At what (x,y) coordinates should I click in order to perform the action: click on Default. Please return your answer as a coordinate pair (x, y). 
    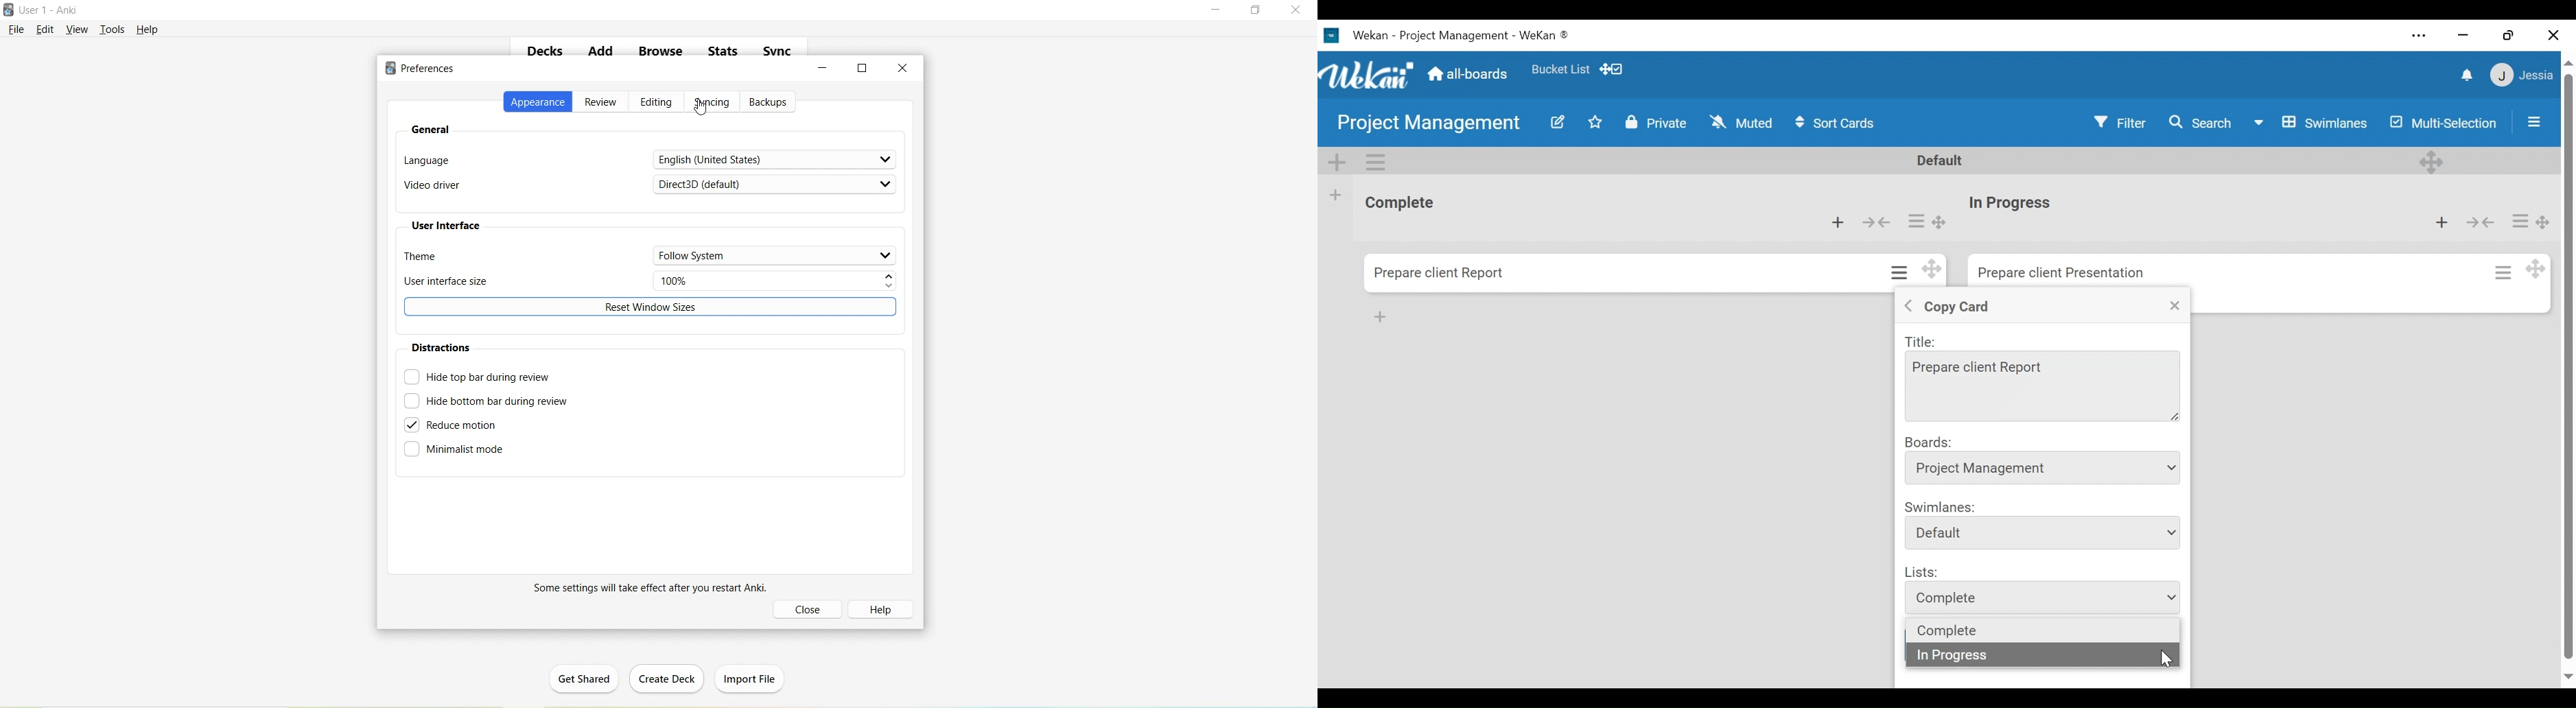
    Looking at the image, I should click on (1950, 160).